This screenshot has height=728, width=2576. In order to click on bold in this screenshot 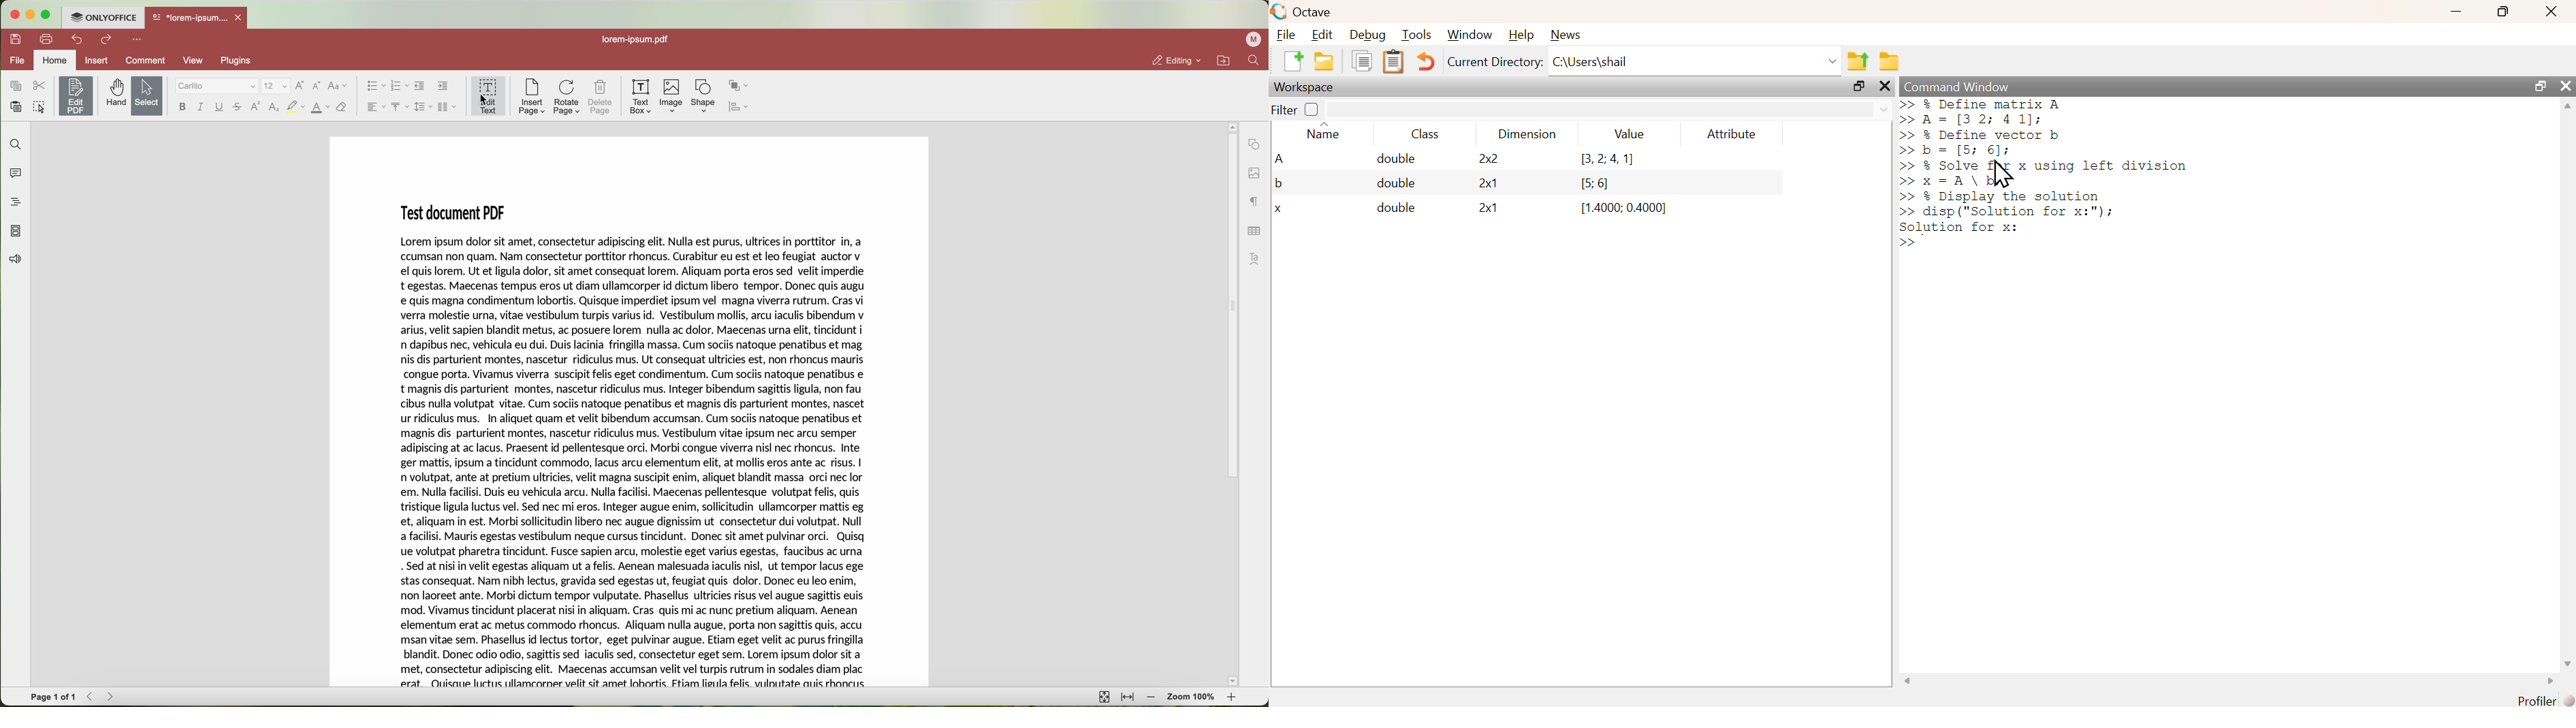, I will do `click(184, 108)`.